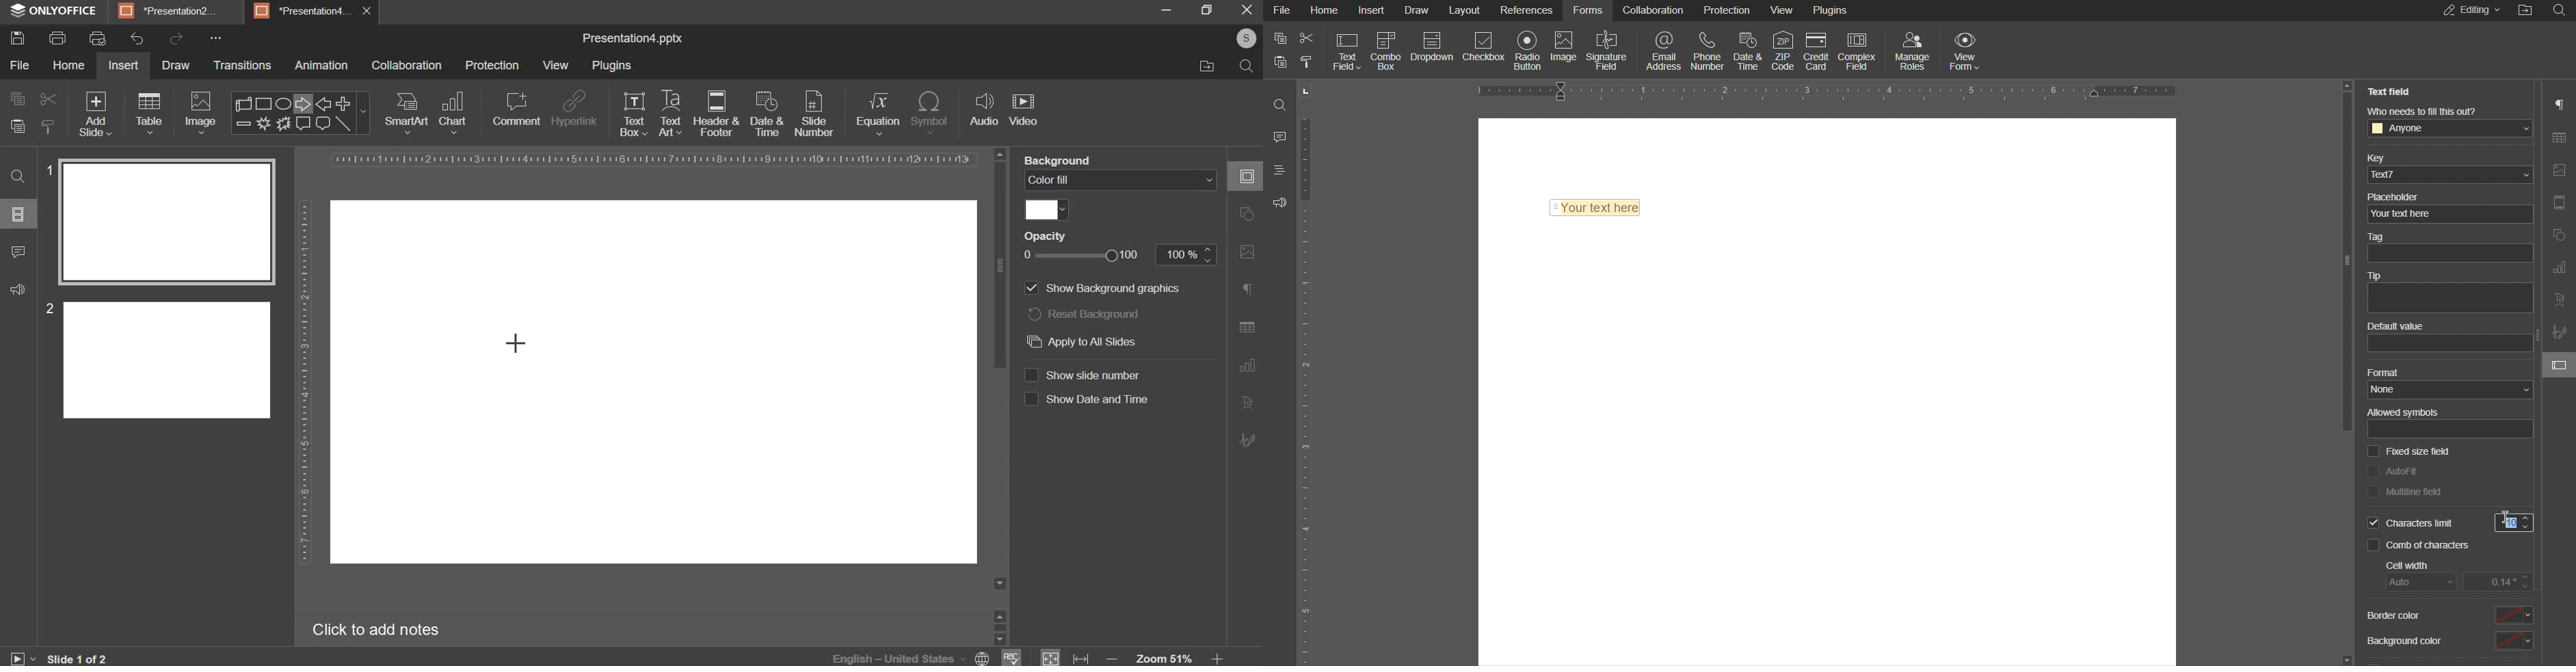 The height and width of the screenshot is (672, 2576). I want to click on Image Settings, so click(2558, 171).